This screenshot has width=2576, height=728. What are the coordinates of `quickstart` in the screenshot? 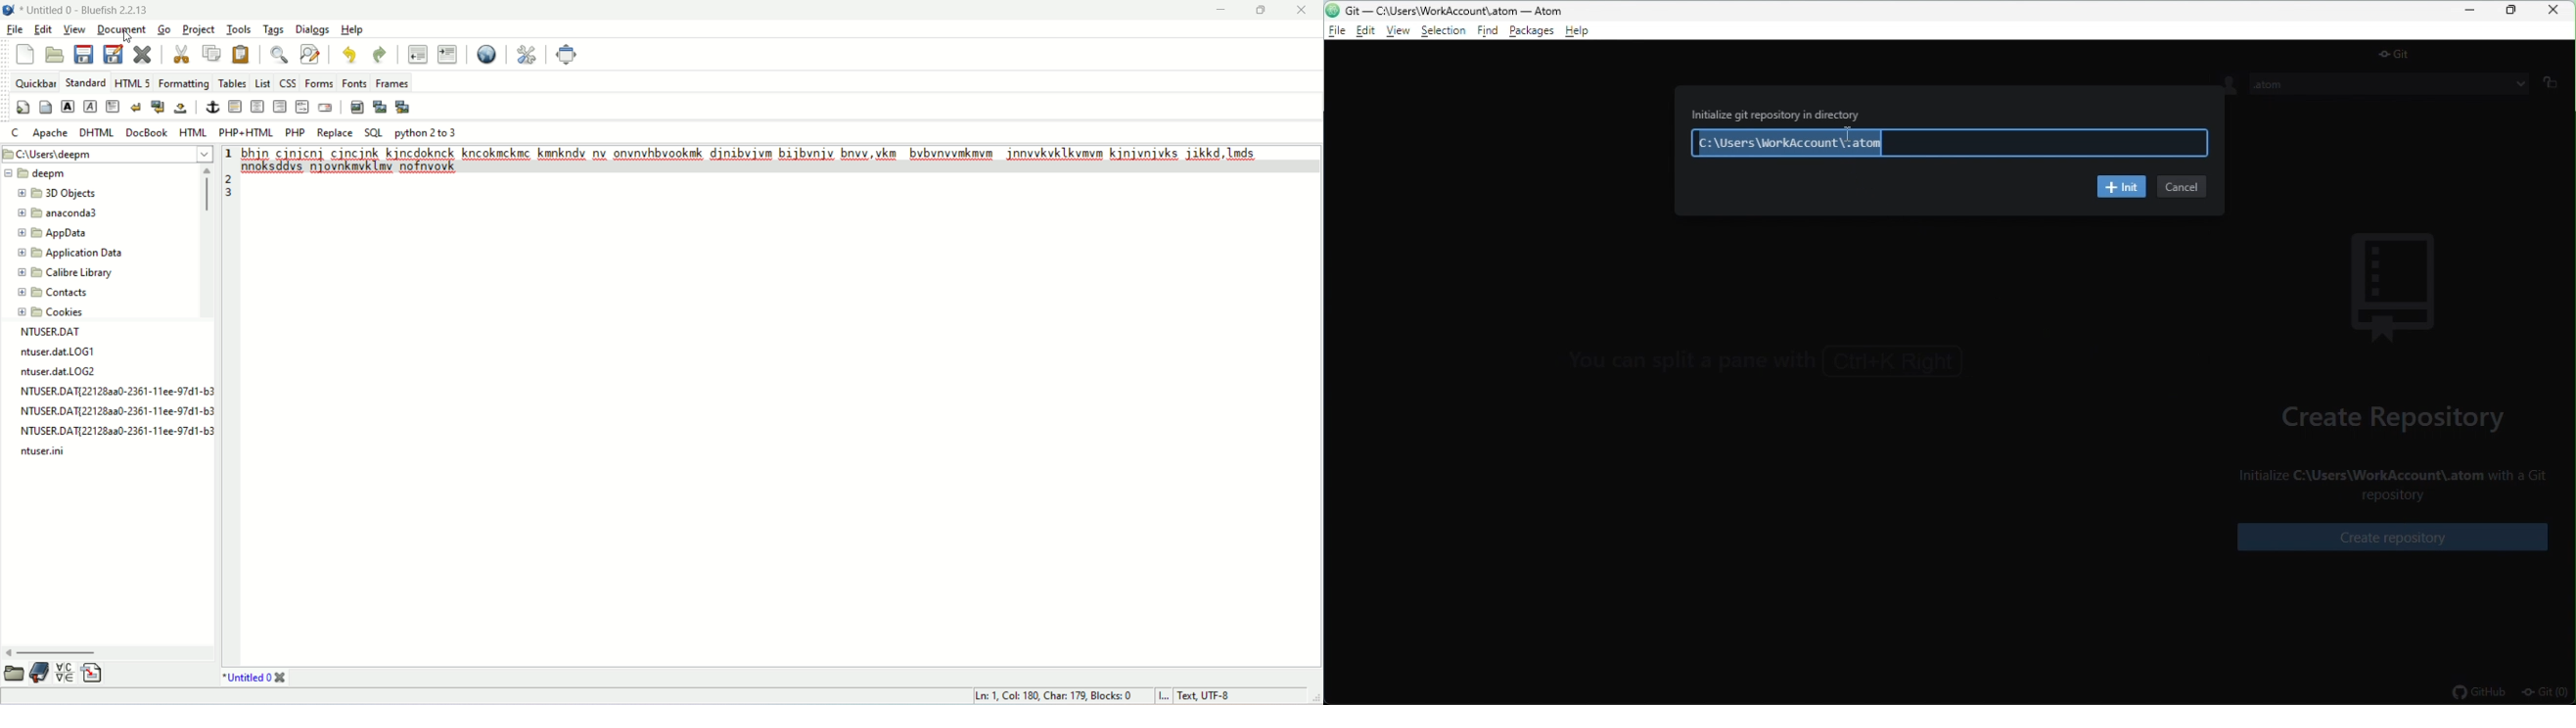 It's located at (22, 108).